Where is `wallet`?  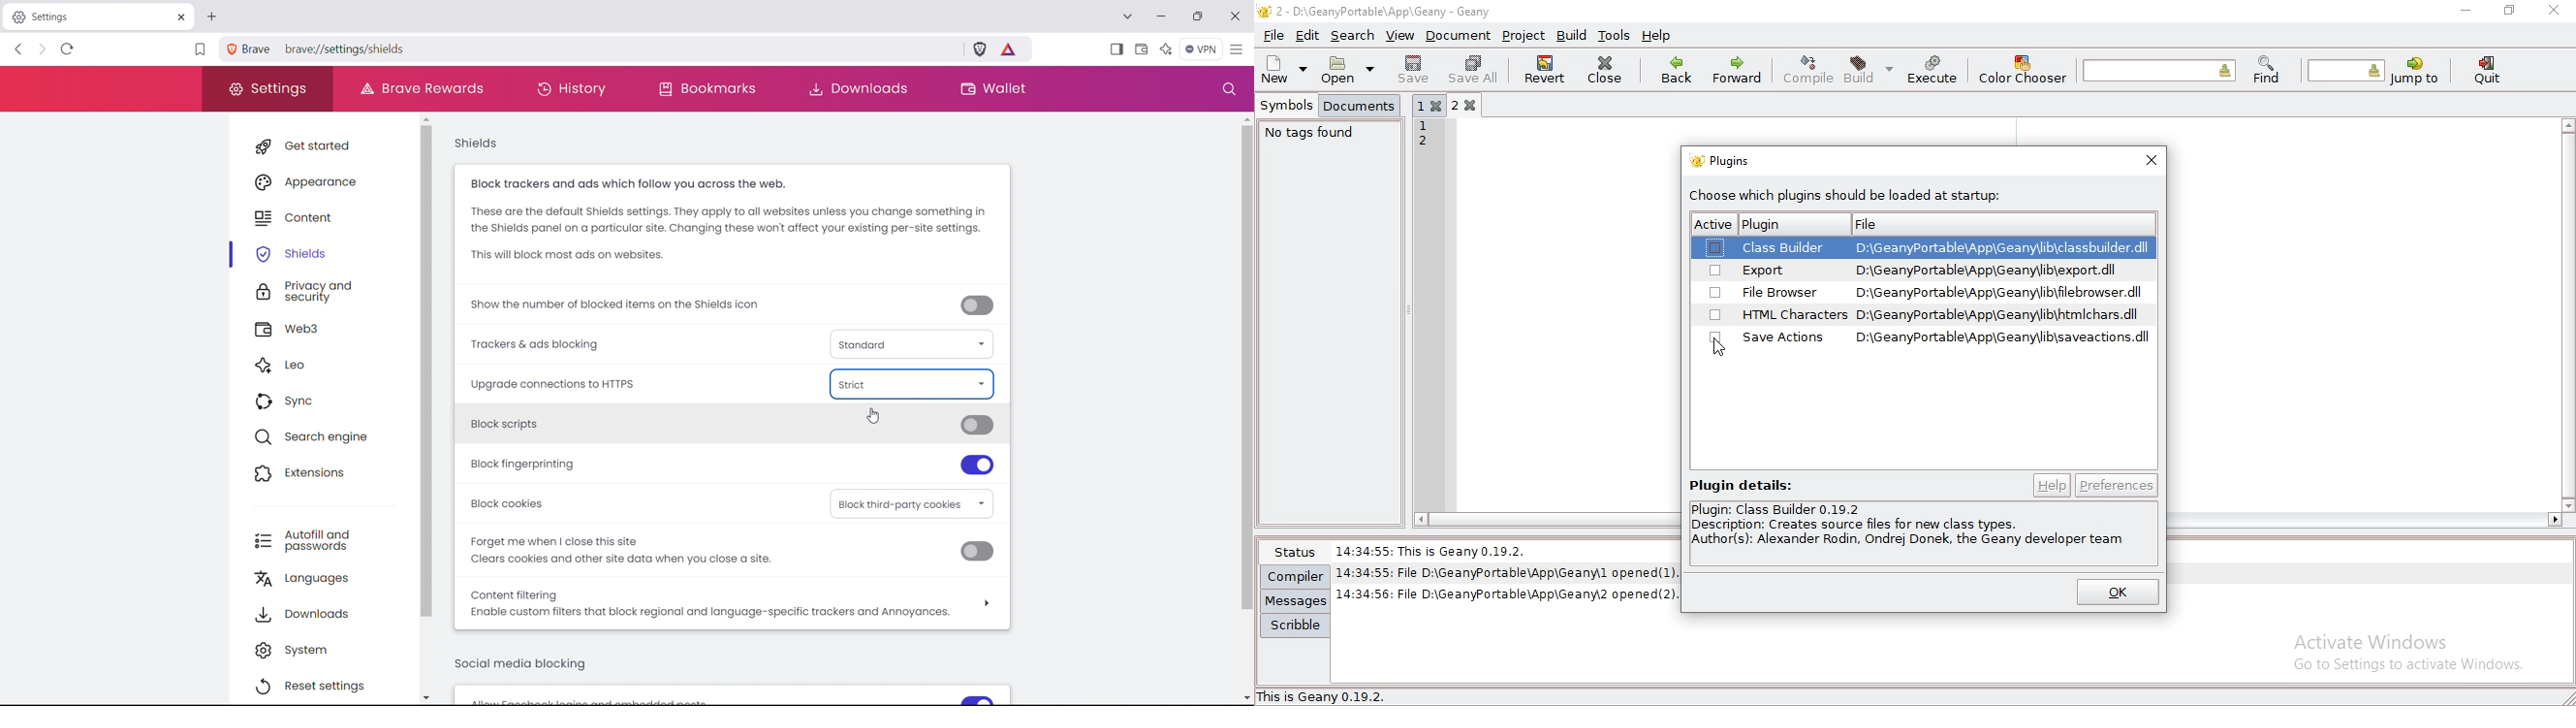
wallet is located at coordinates (1141, 49).